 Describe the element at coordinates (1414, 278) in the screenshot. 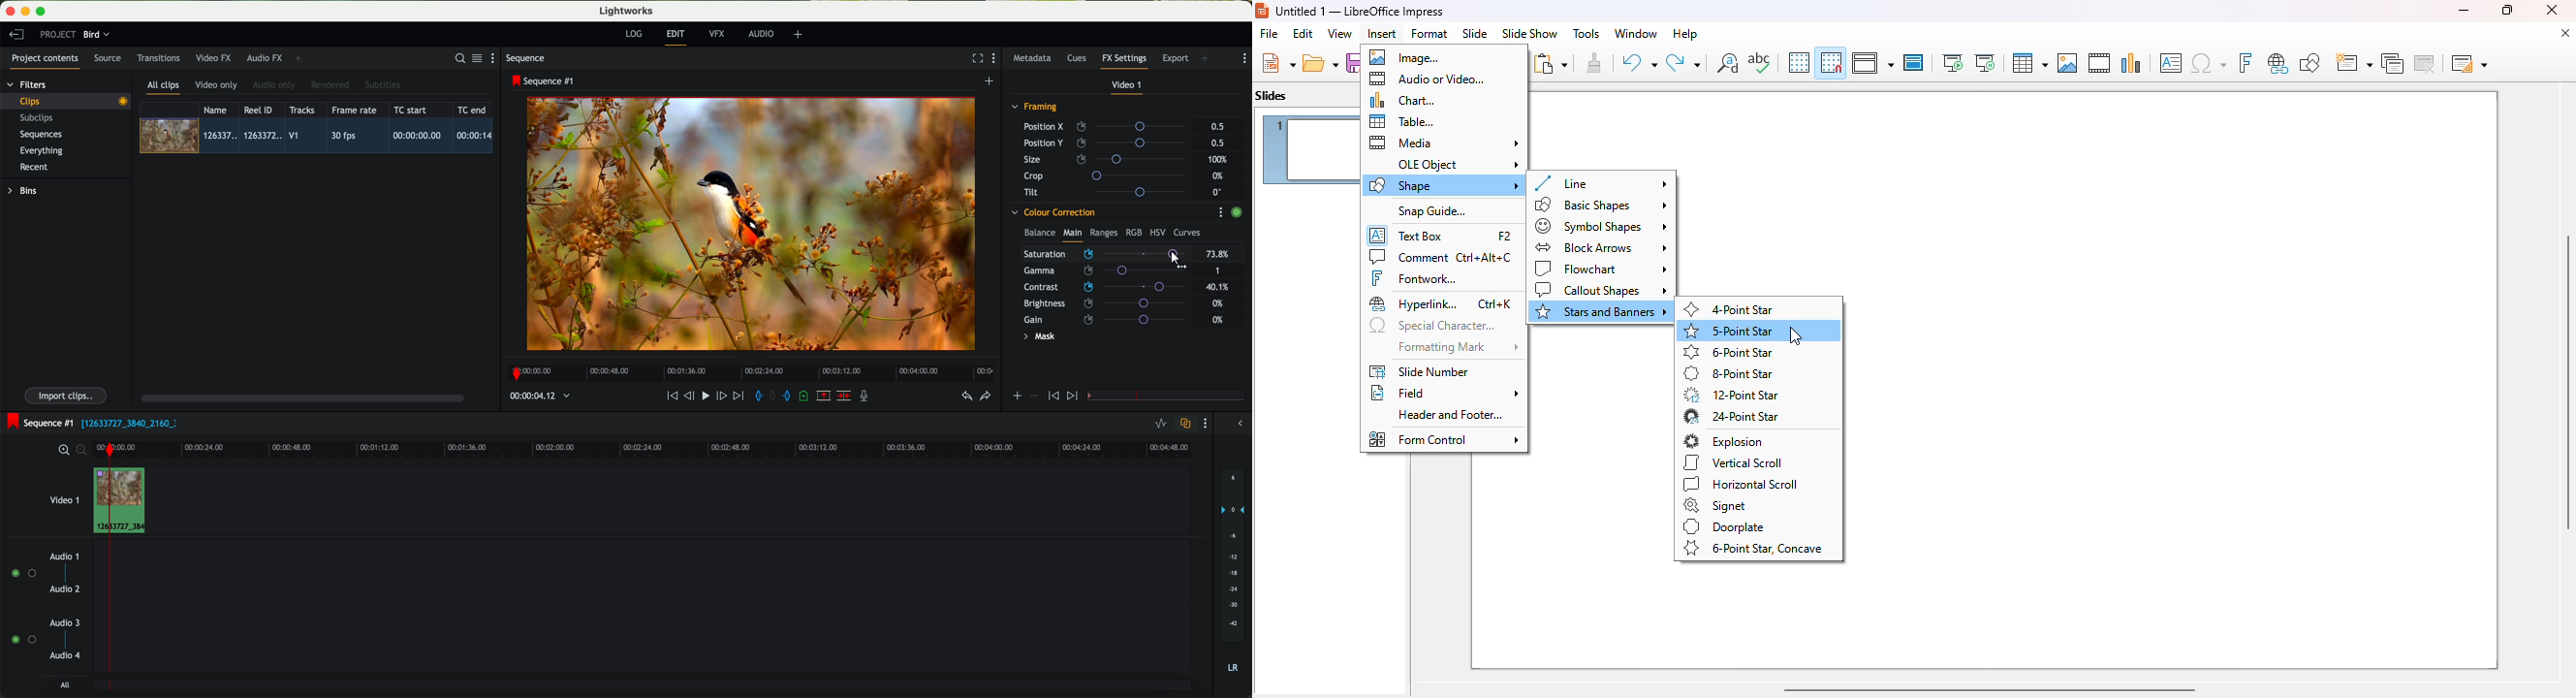

I see `fontwork` at that location.